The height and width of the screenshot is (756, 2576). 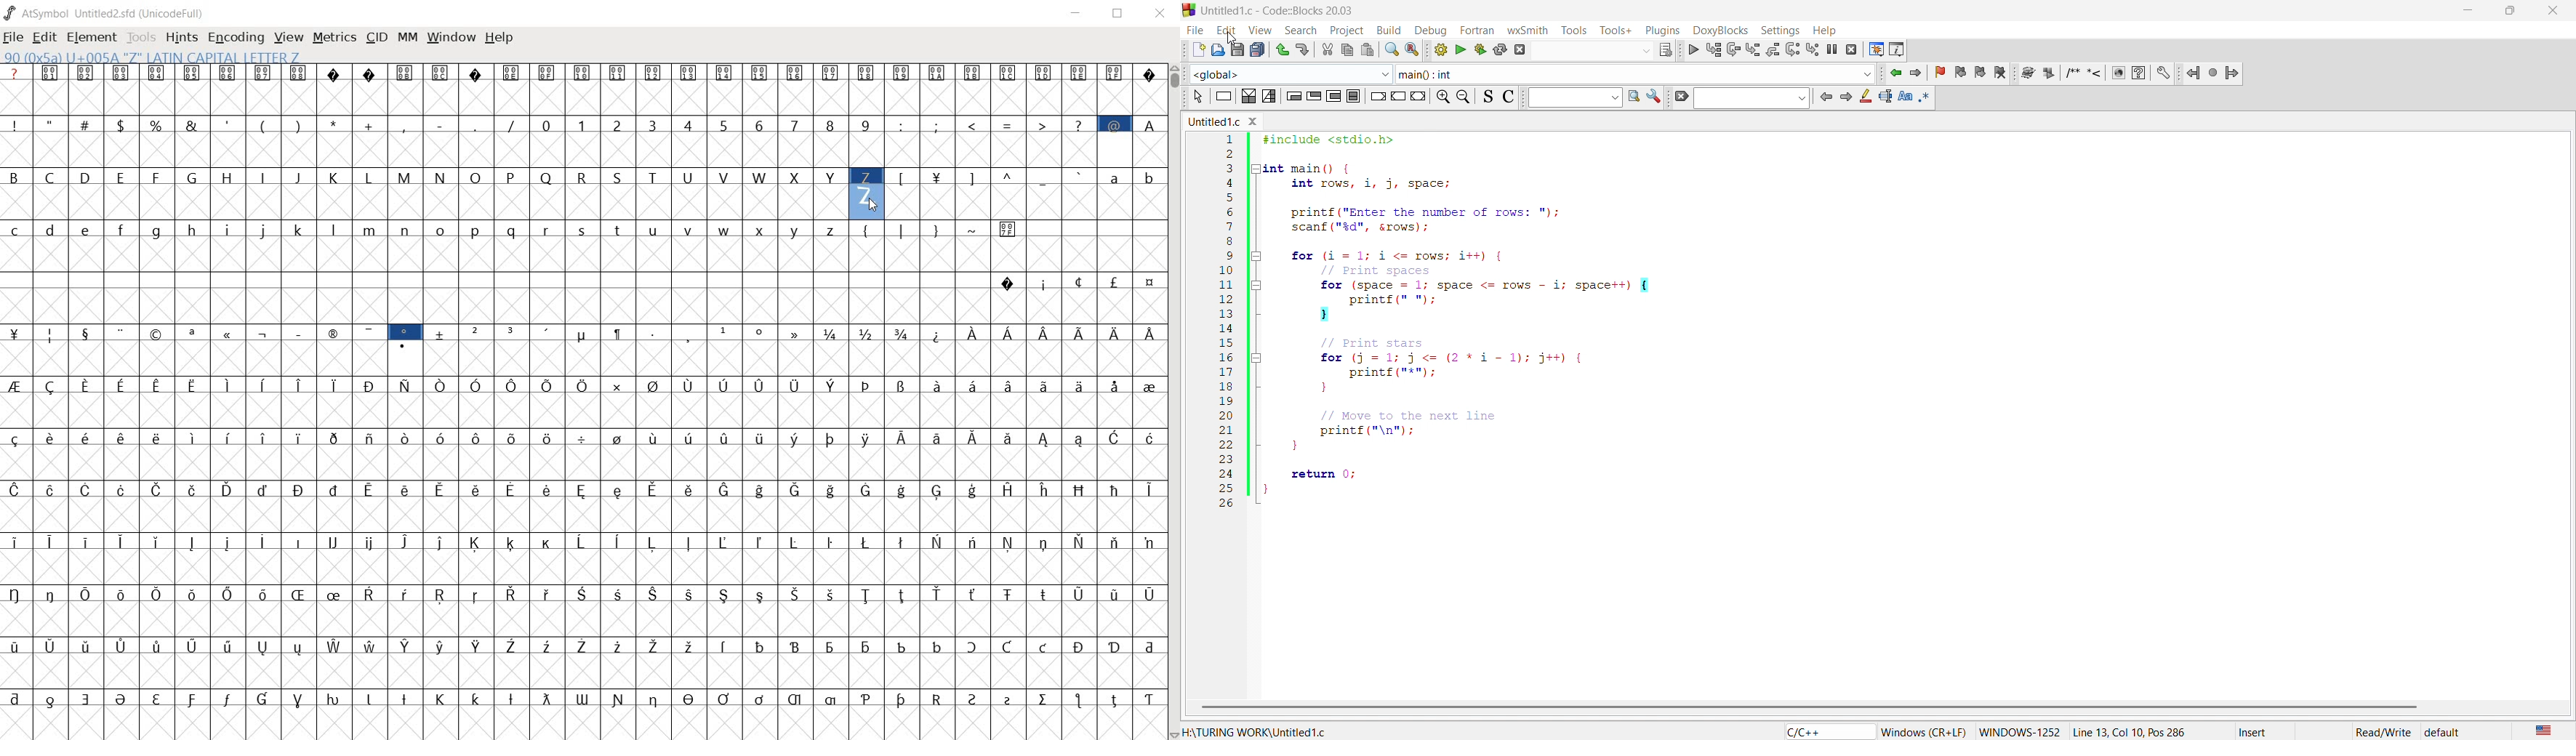 I want to click on plugins, so click(x=1661, y=30).